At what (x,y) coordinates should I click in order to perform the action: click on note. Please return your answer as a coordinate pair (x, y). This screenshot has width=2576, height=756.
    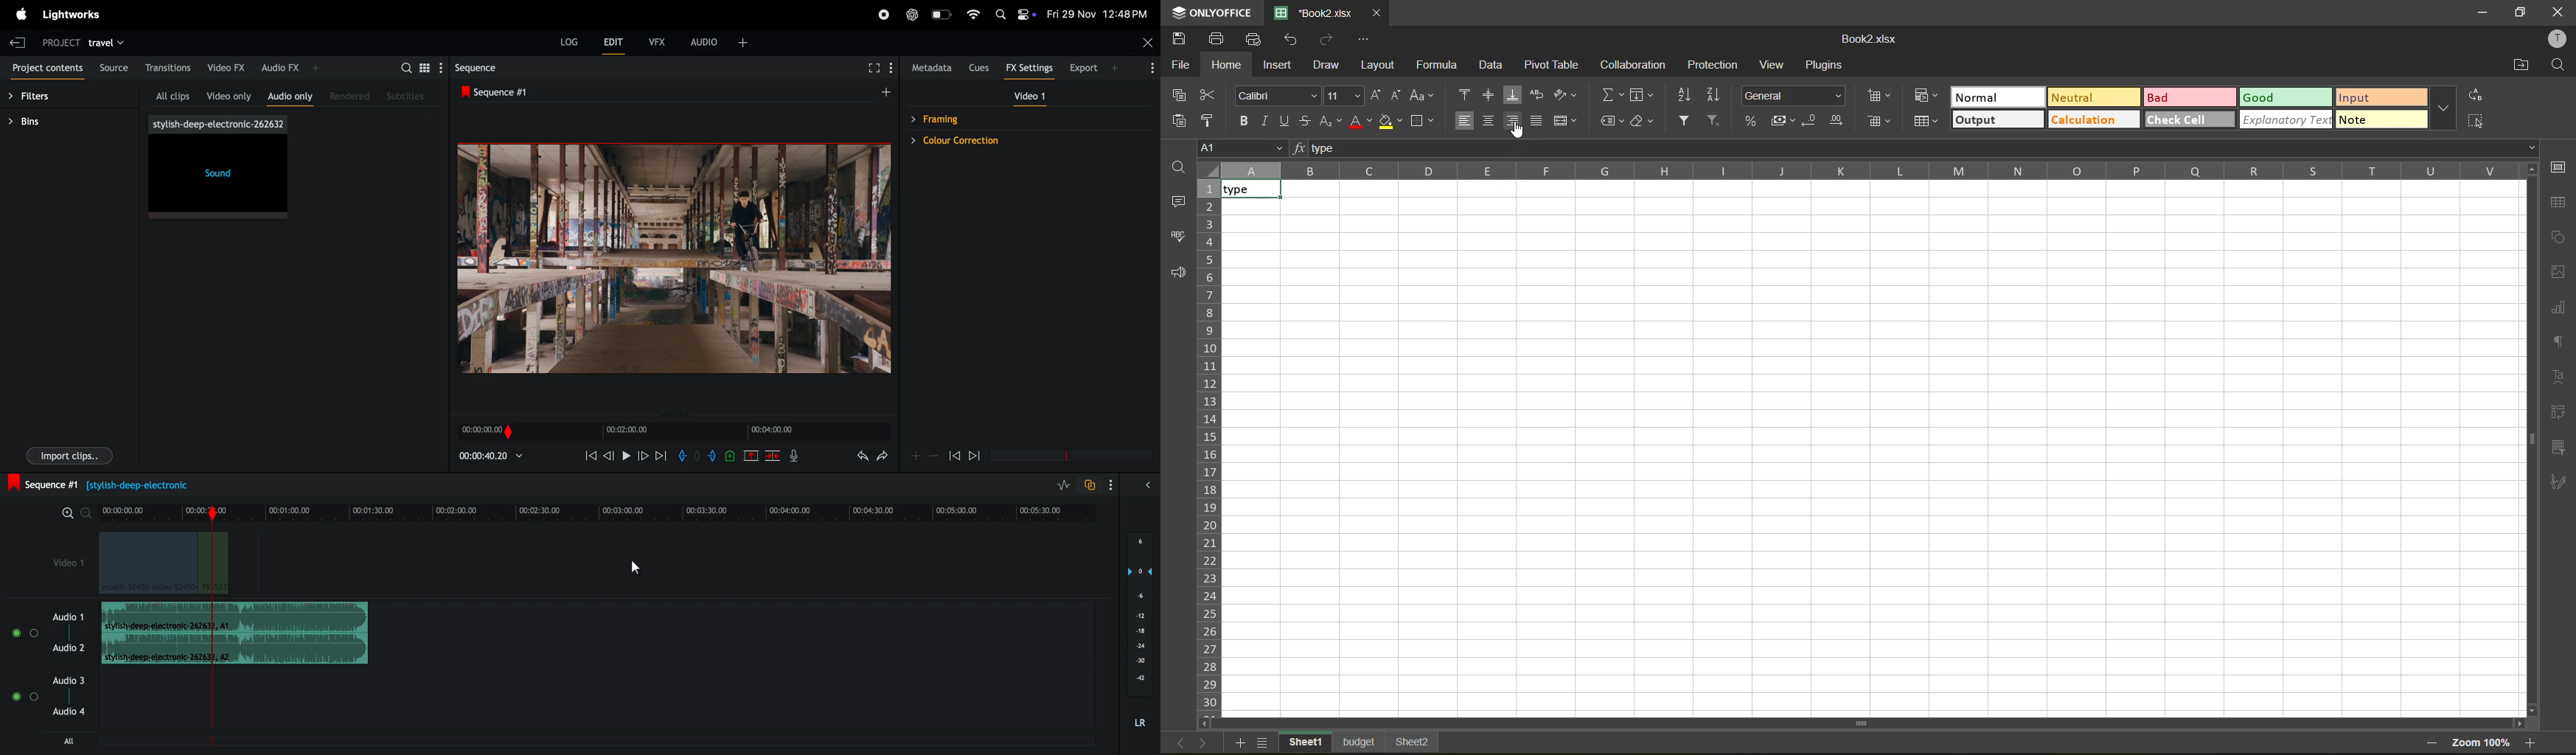
    Looking at the image, I should click on (2384, 121).